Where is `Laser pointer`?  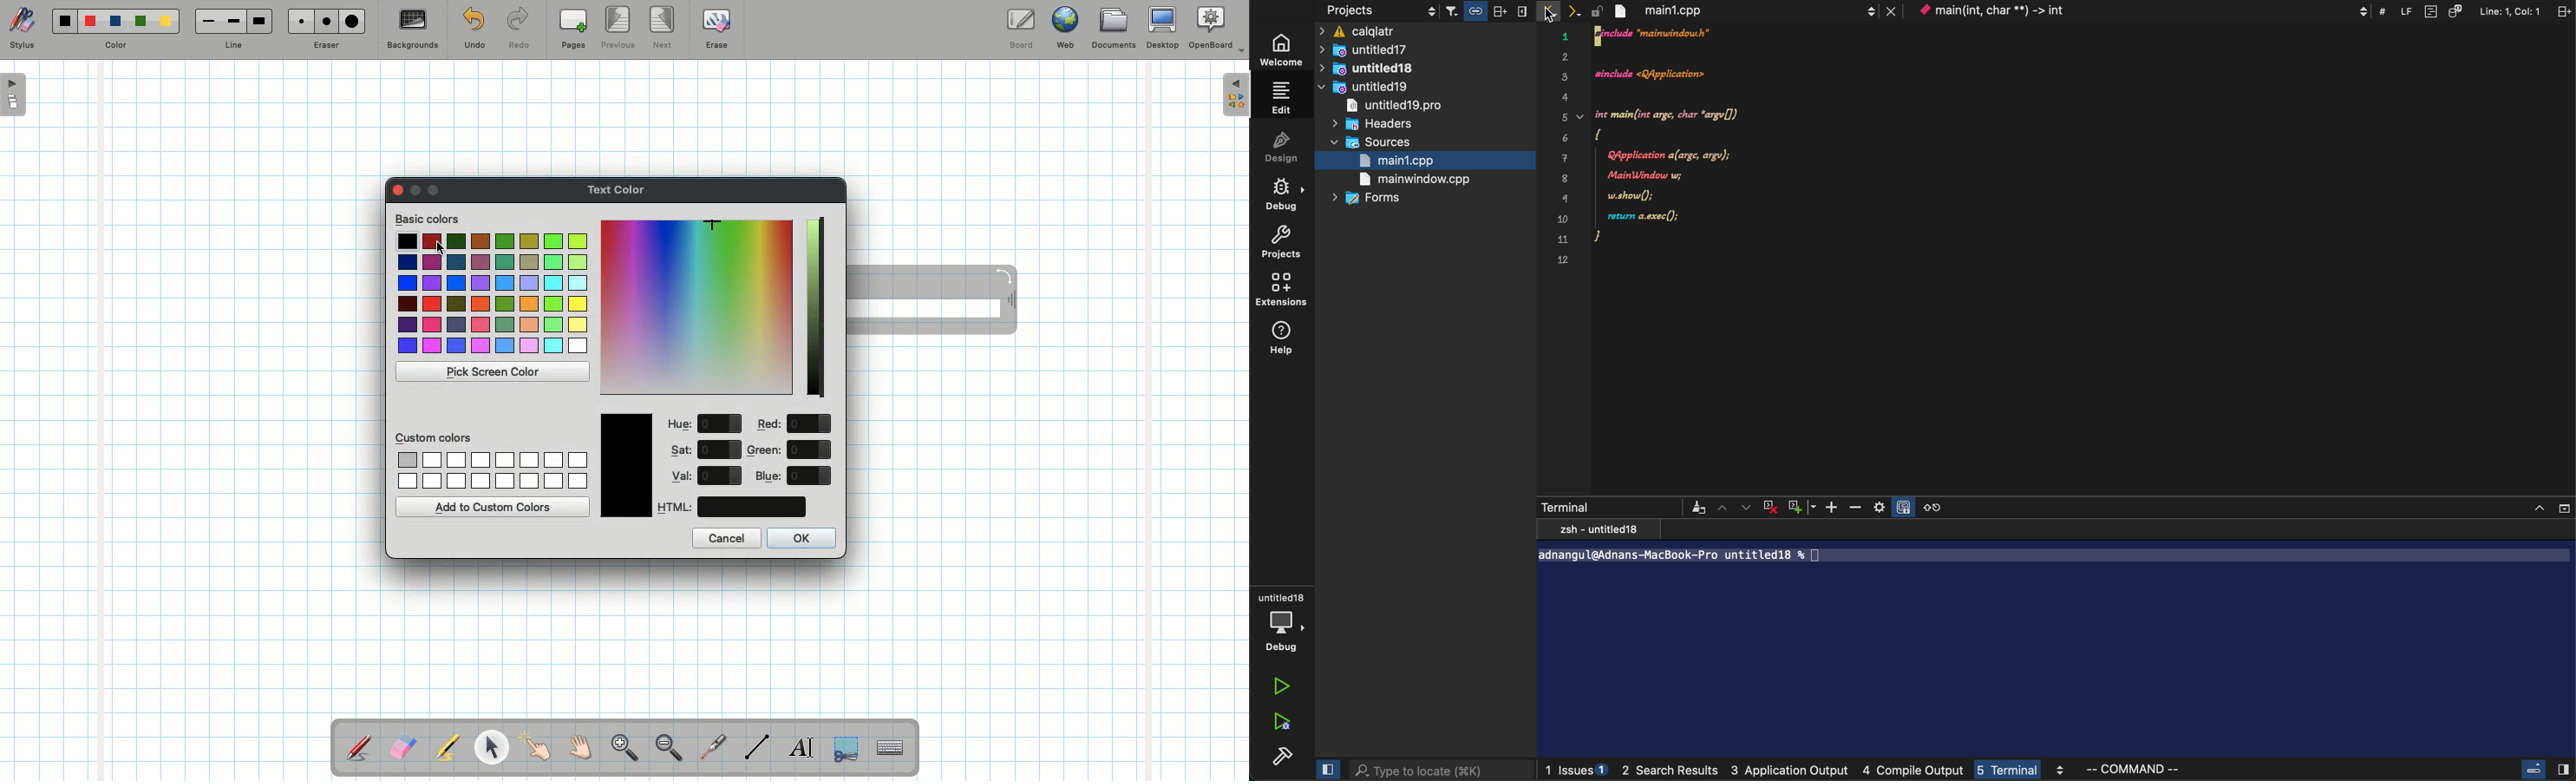 Laser pointer is located at coordinates (709, 748).